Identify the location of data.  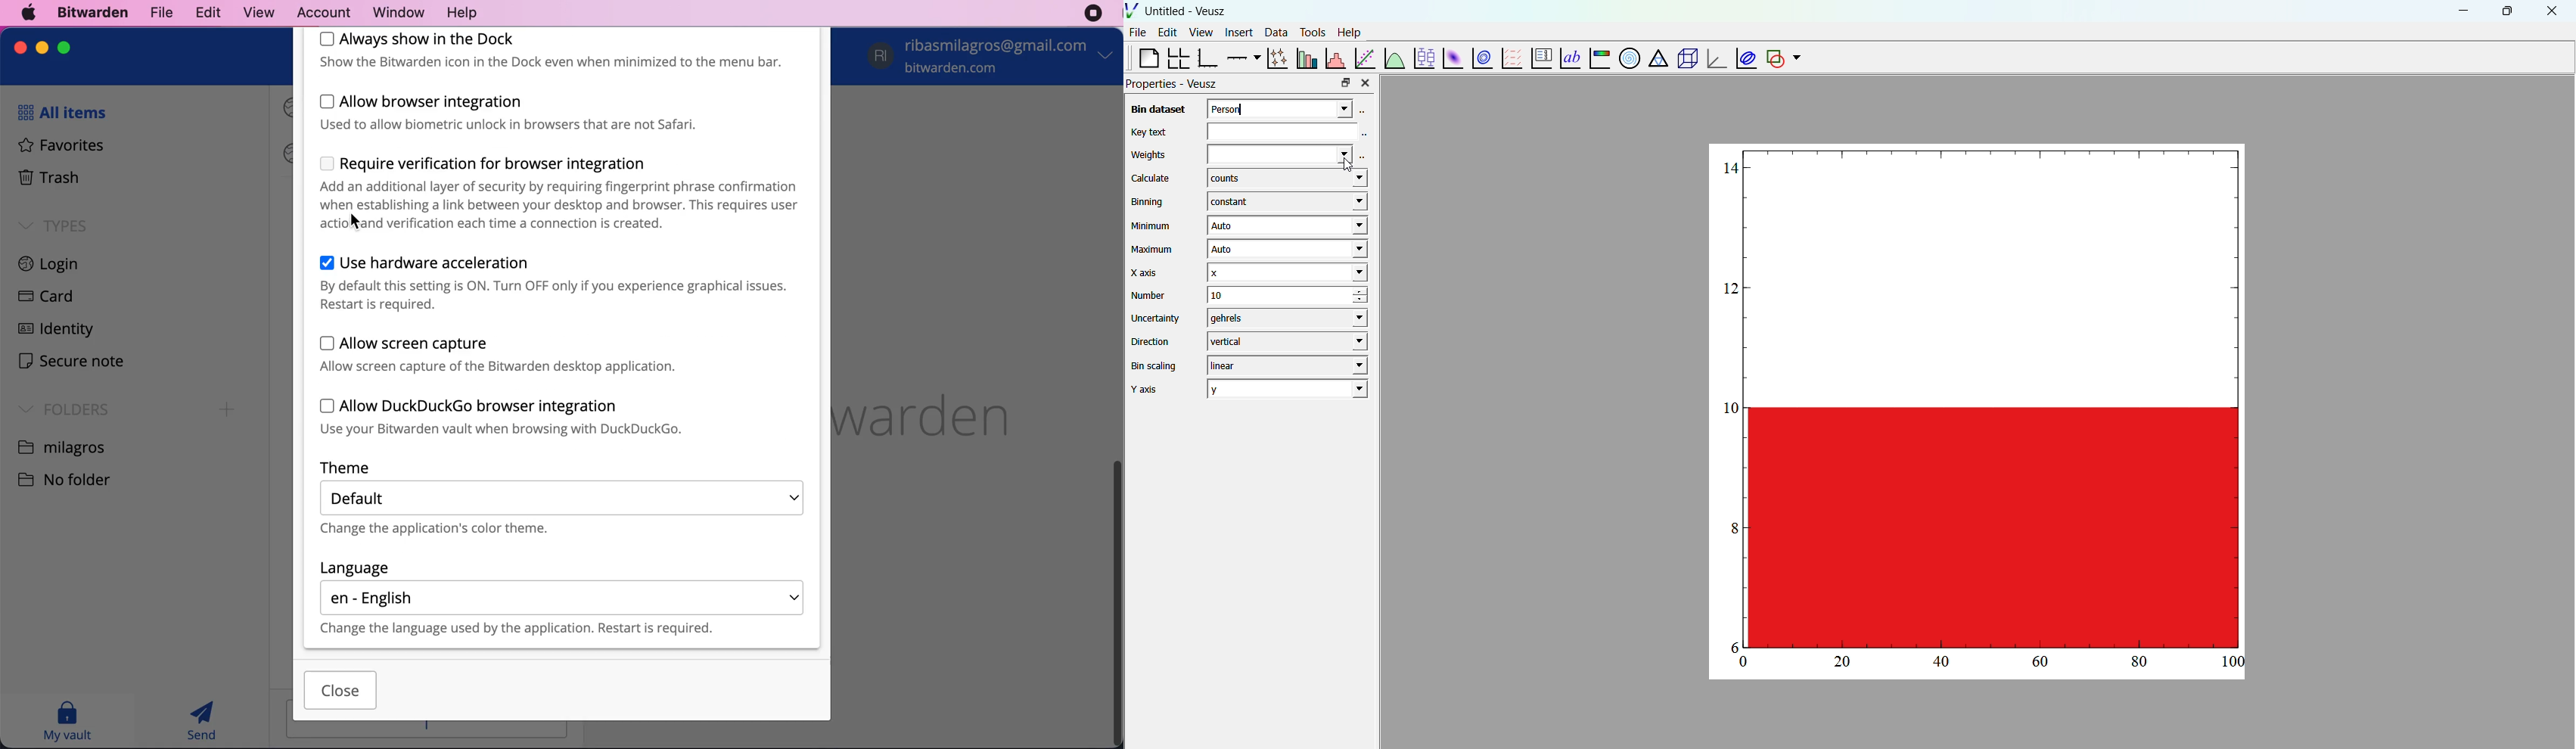
(1274, 32).